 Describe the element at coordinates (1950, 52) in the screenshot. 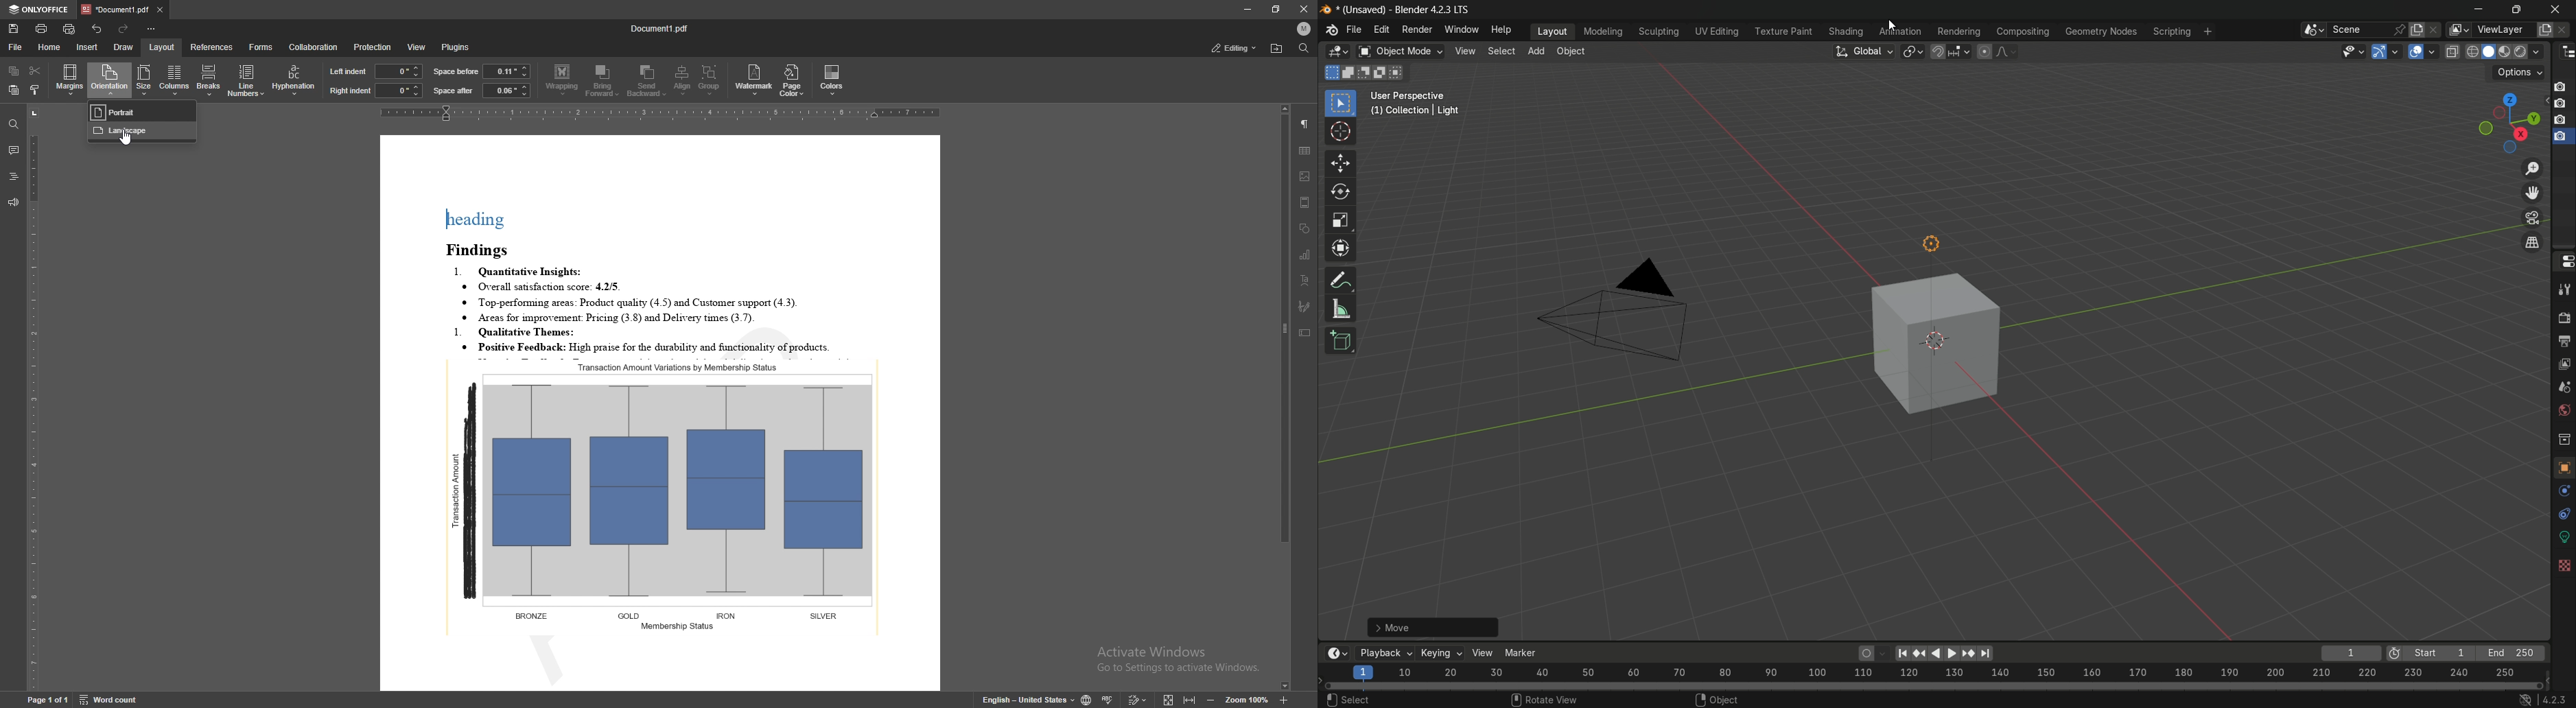

I see `snap` at that location.